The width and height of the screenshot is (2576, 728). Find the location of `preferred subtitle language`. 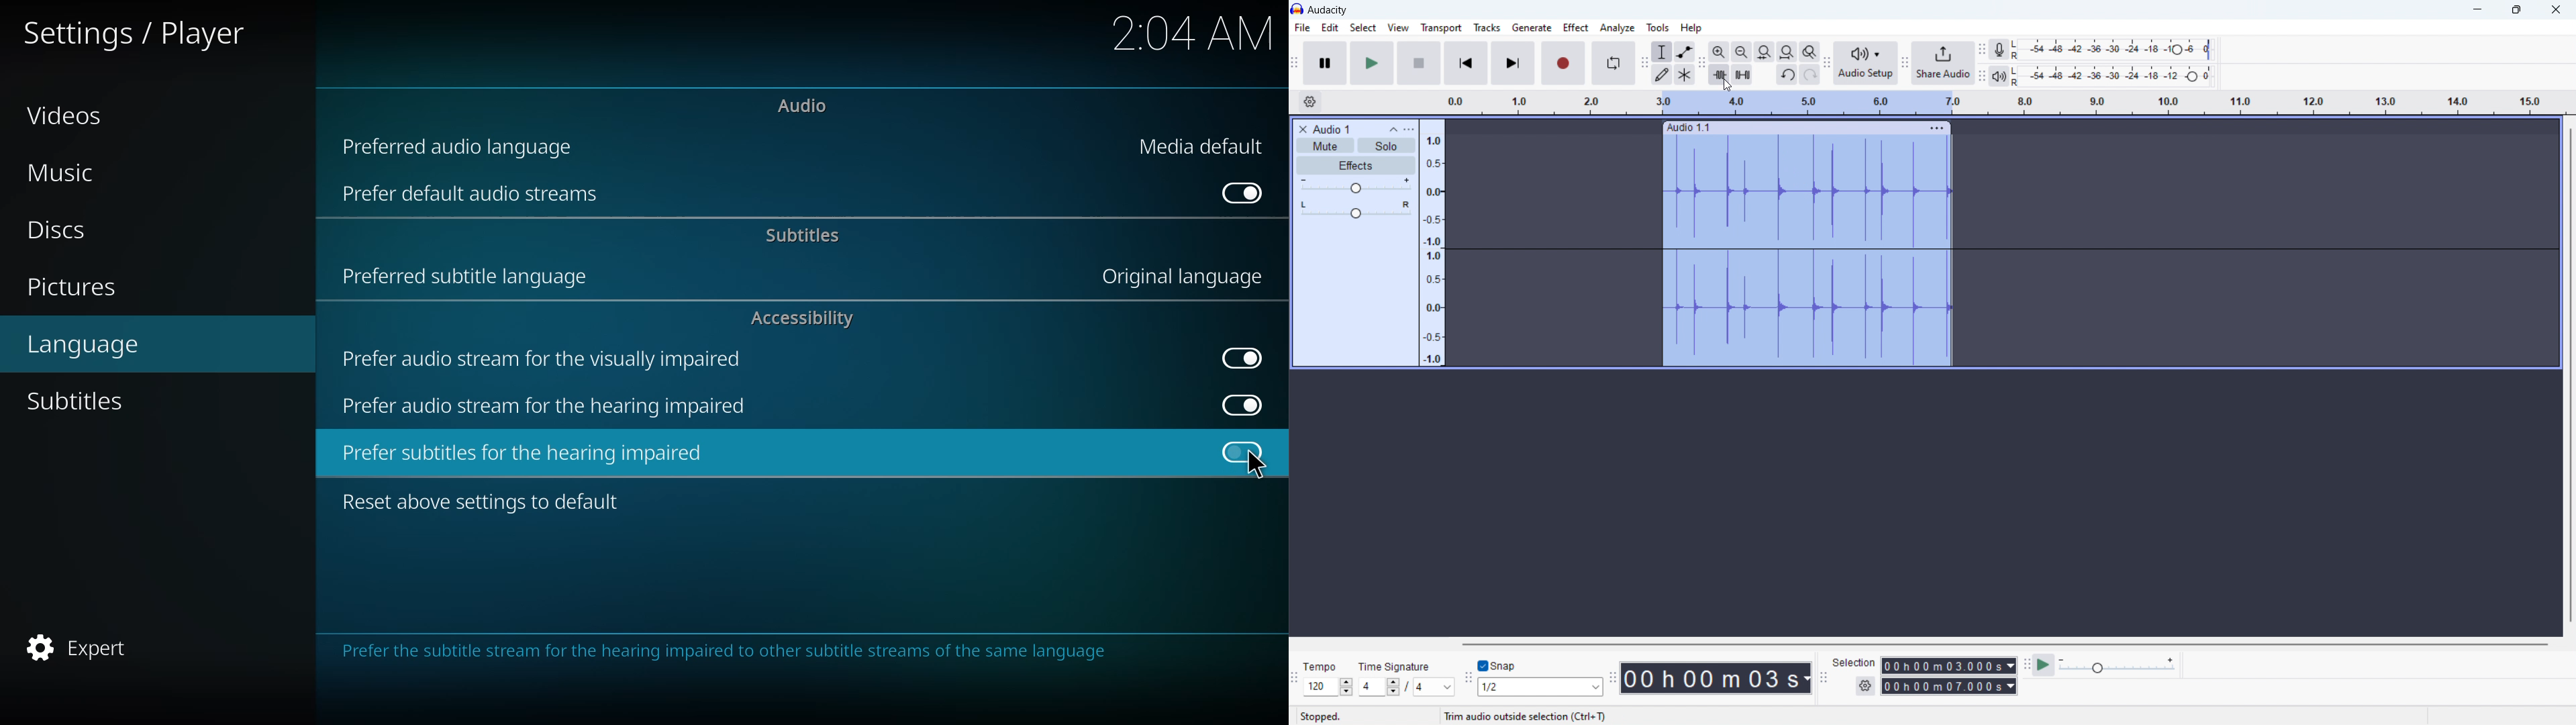

preferred subtitle language is located at coordinates (468, 273).